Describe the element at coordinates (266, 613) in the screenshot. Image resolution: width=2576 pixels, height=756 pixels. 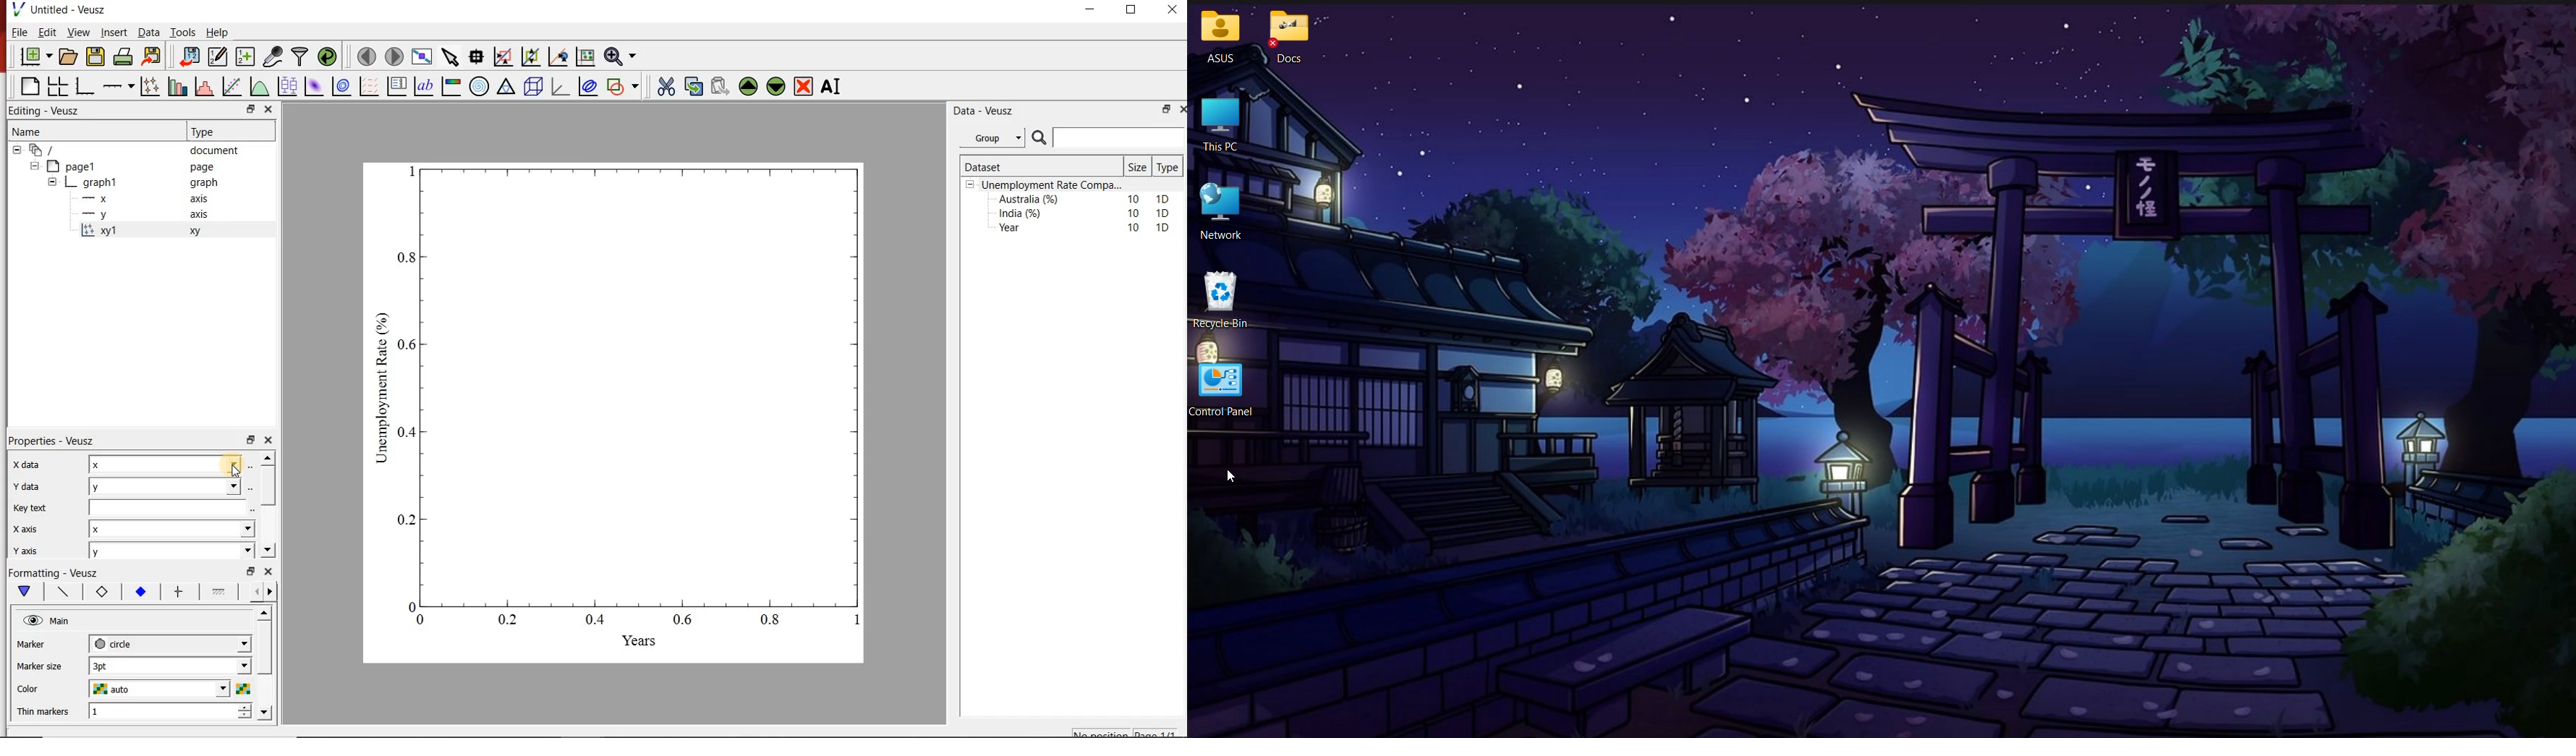
I see `move up` at that location.